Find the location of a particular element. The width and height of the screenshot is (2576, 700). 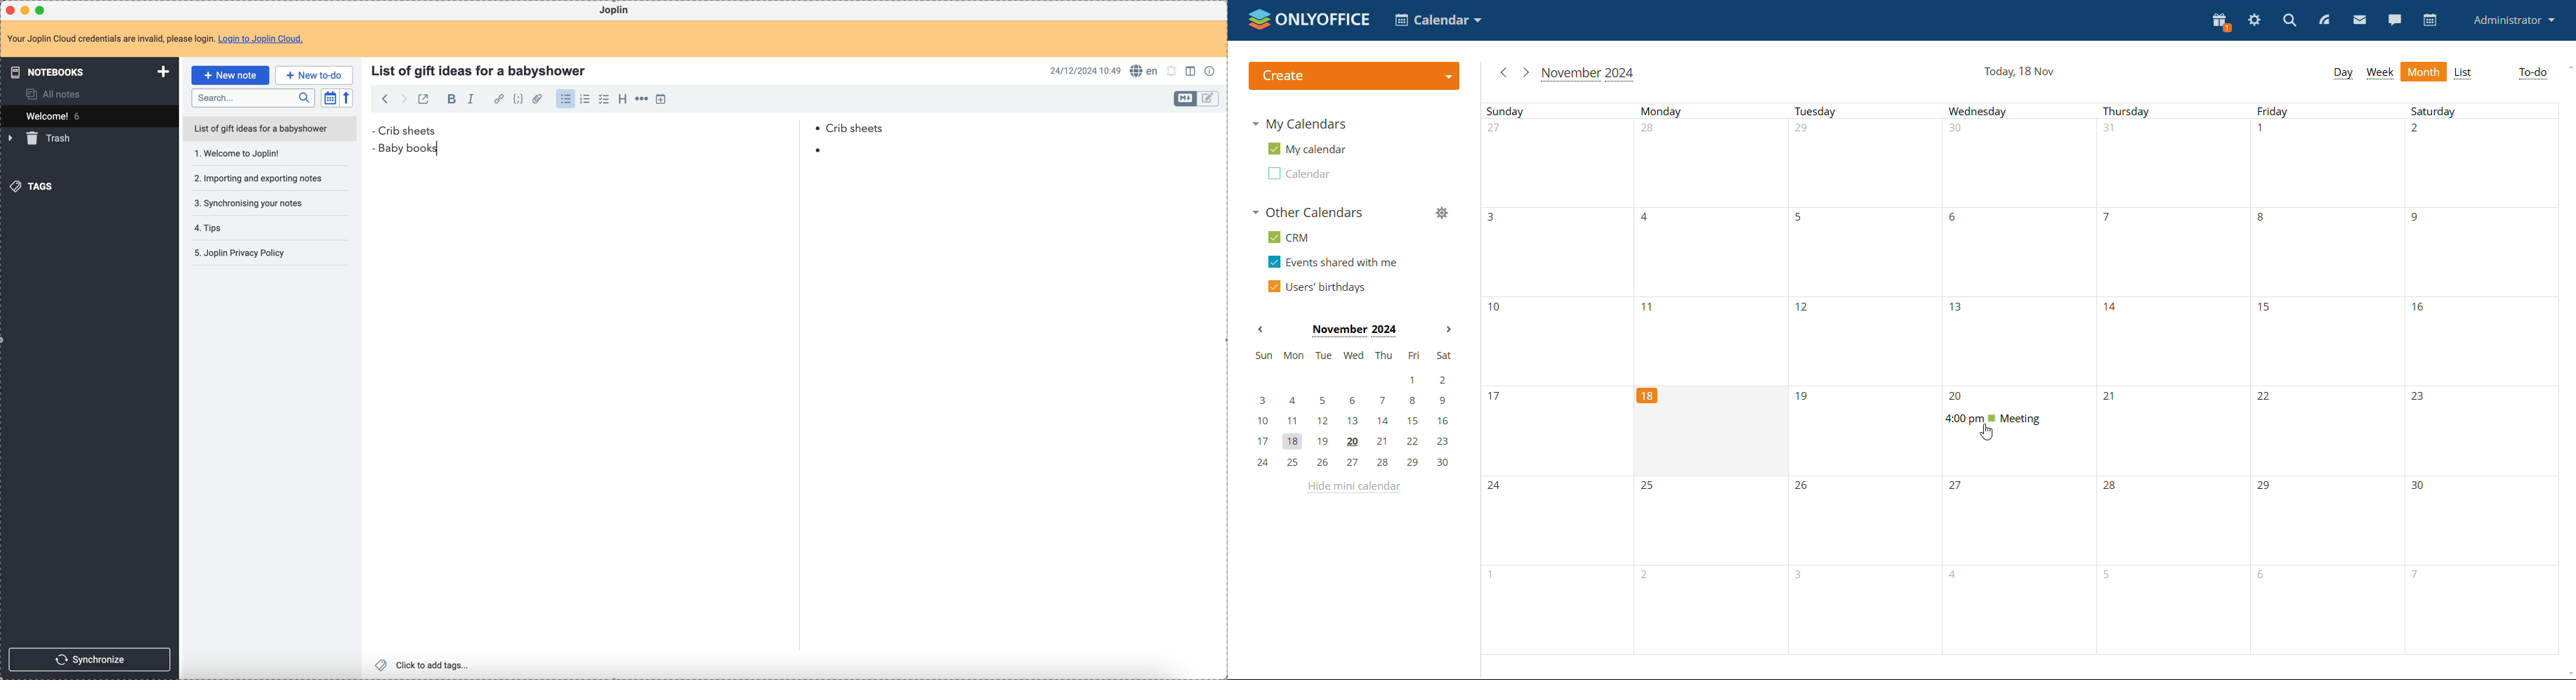

toggle edit layout is located at coordinates (1193, 72).